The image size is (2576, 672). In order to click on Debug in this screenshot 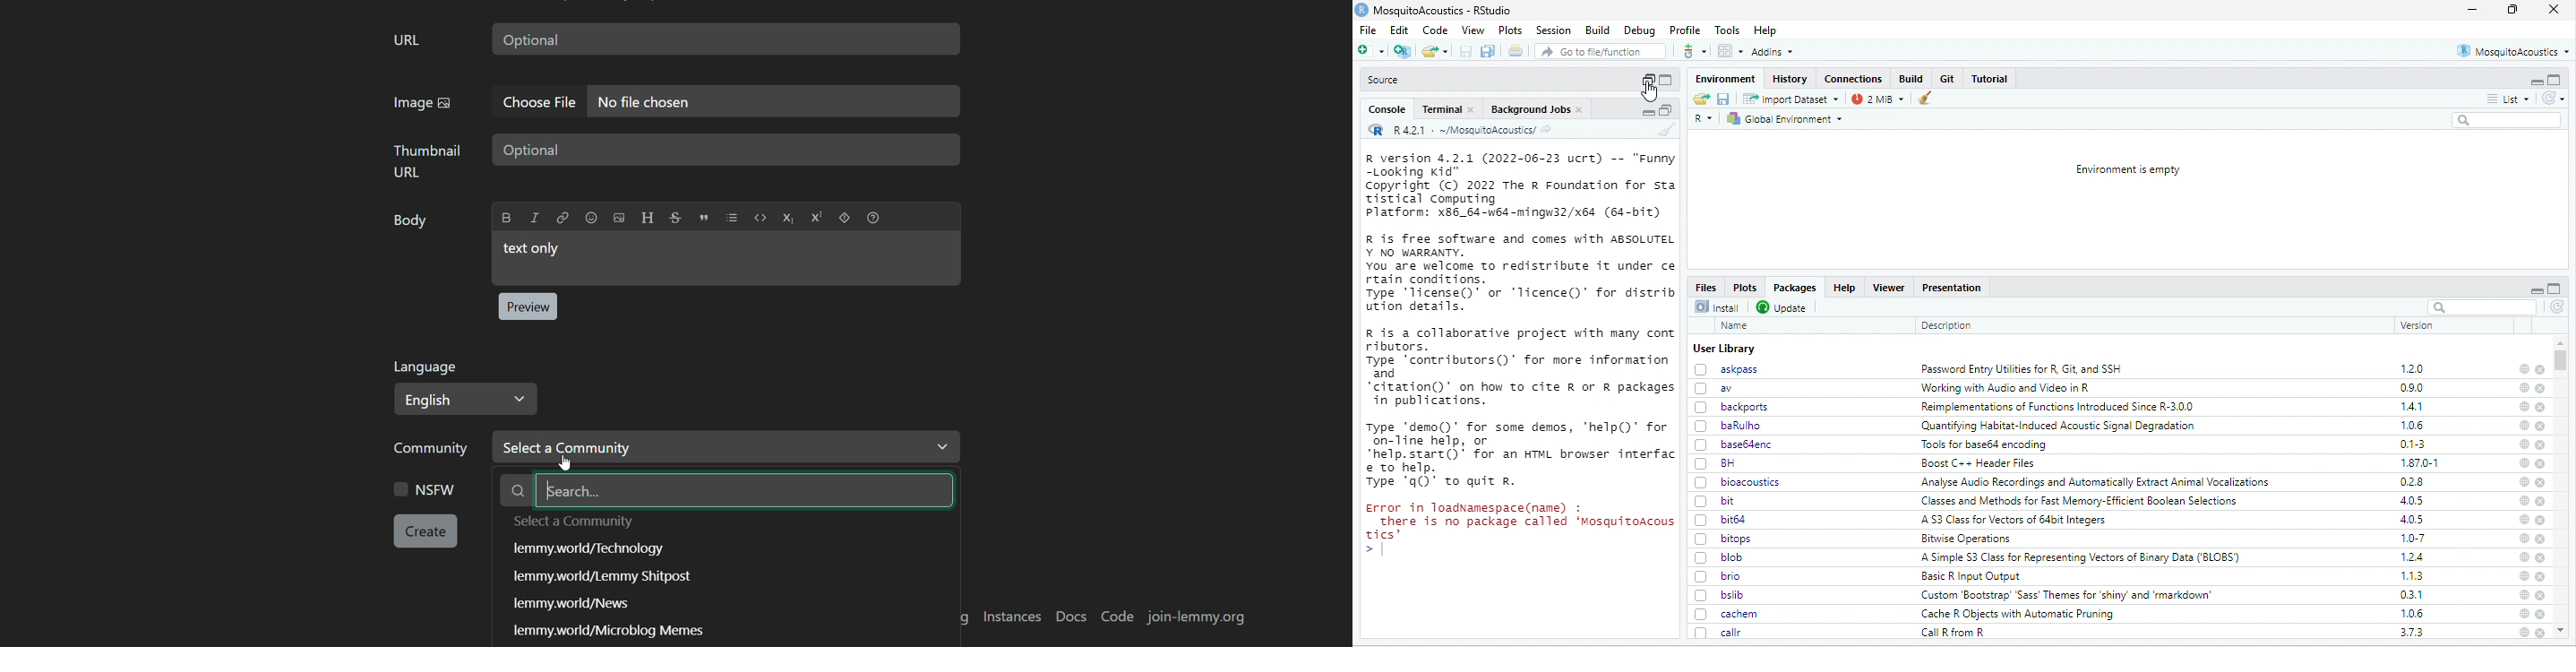, I will do `click(1640, 31)`.